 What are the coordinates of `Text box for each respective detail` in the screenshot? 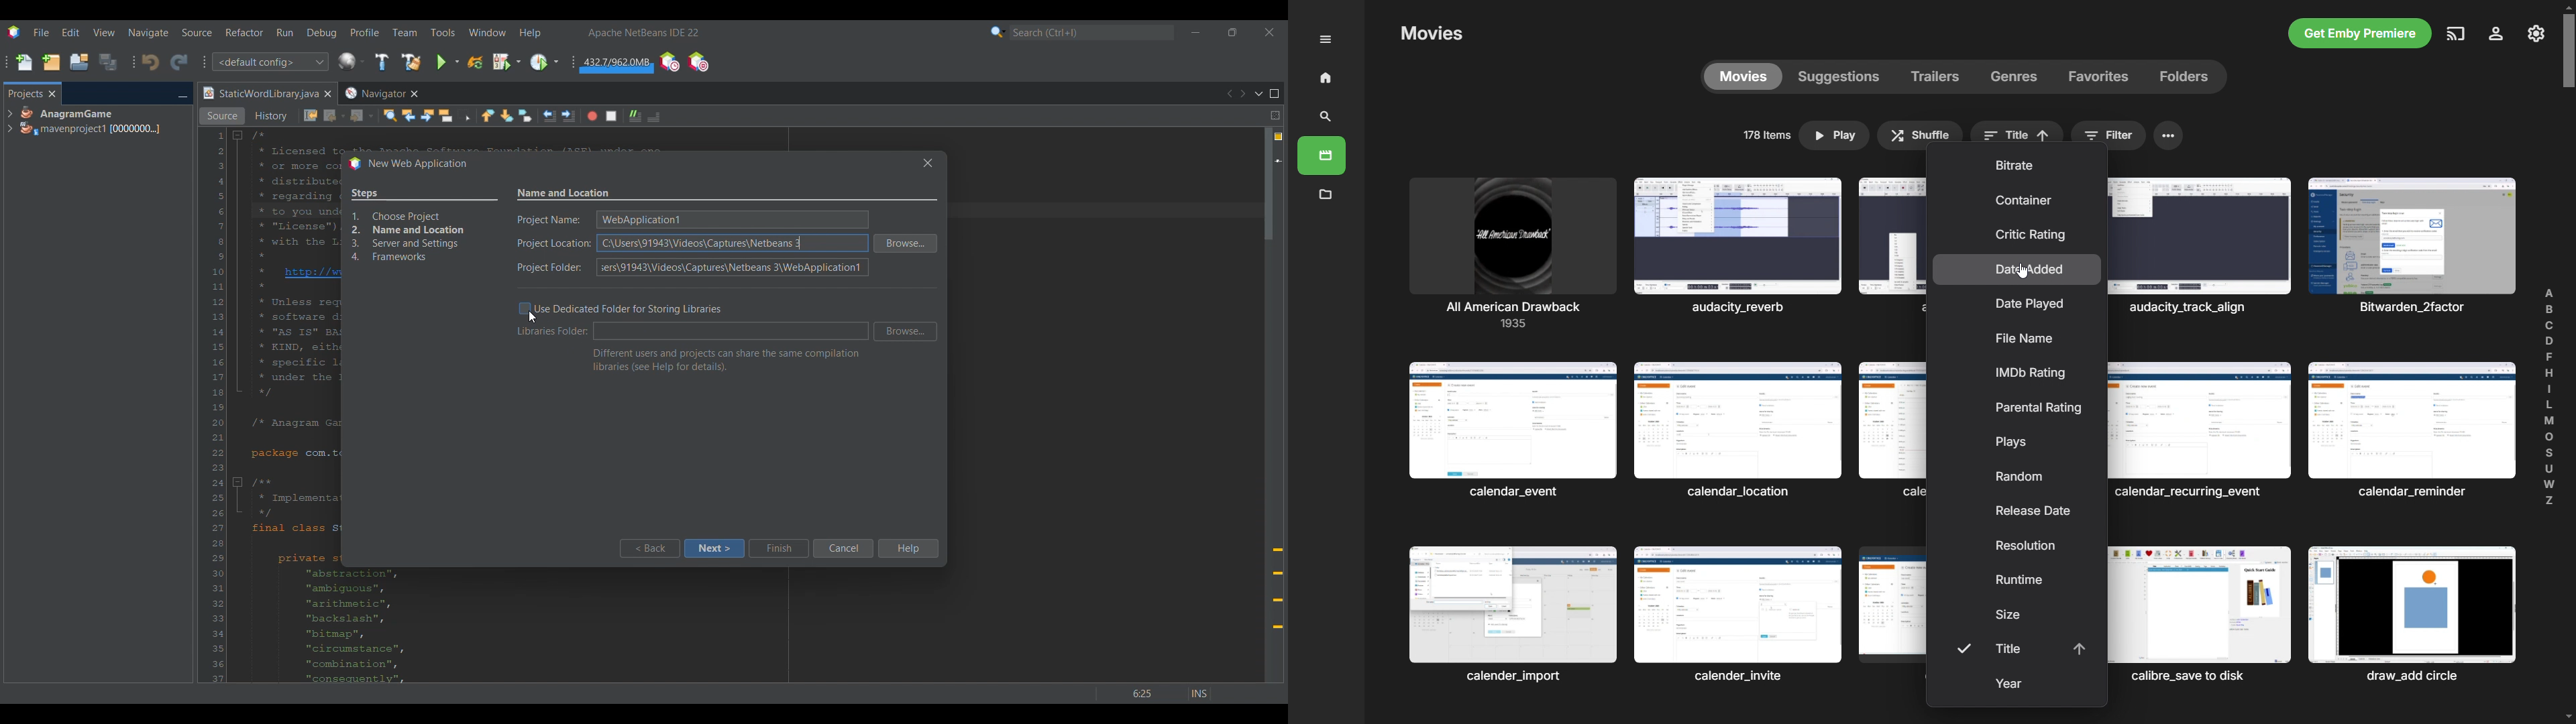 It's located at (730, 242).